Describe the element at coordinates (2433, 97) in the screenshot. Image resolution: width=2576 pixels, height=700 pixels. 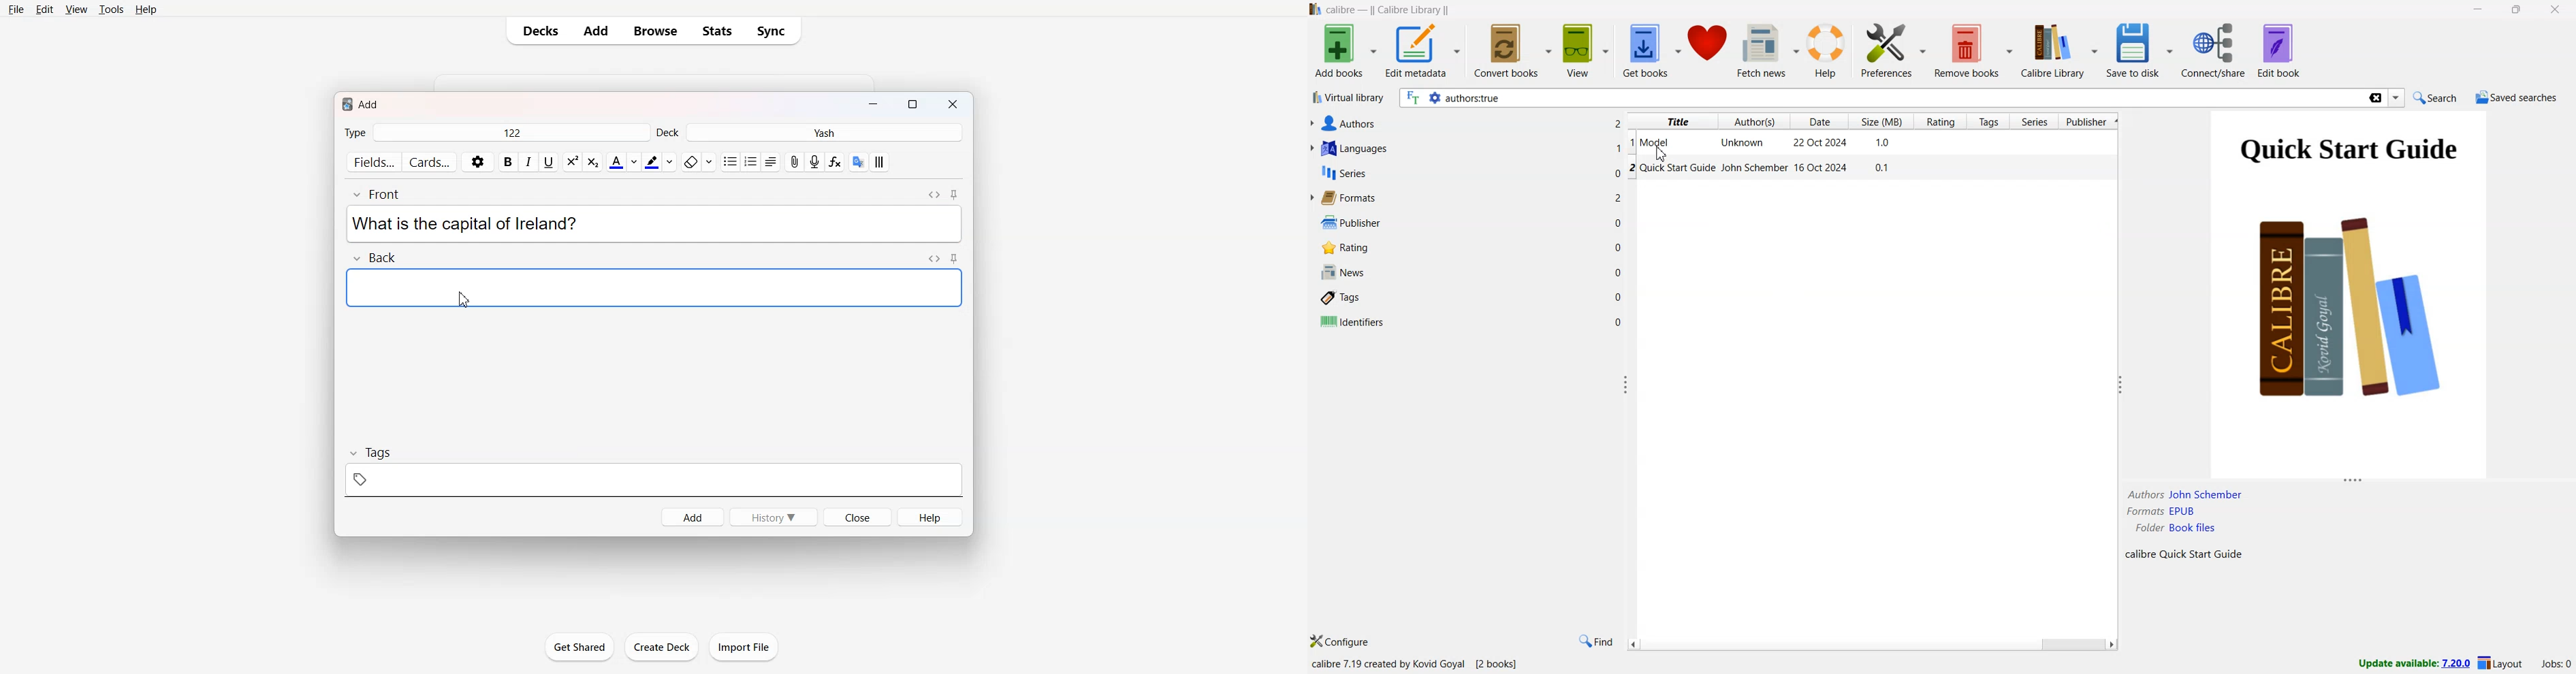
I see `search` at that location.